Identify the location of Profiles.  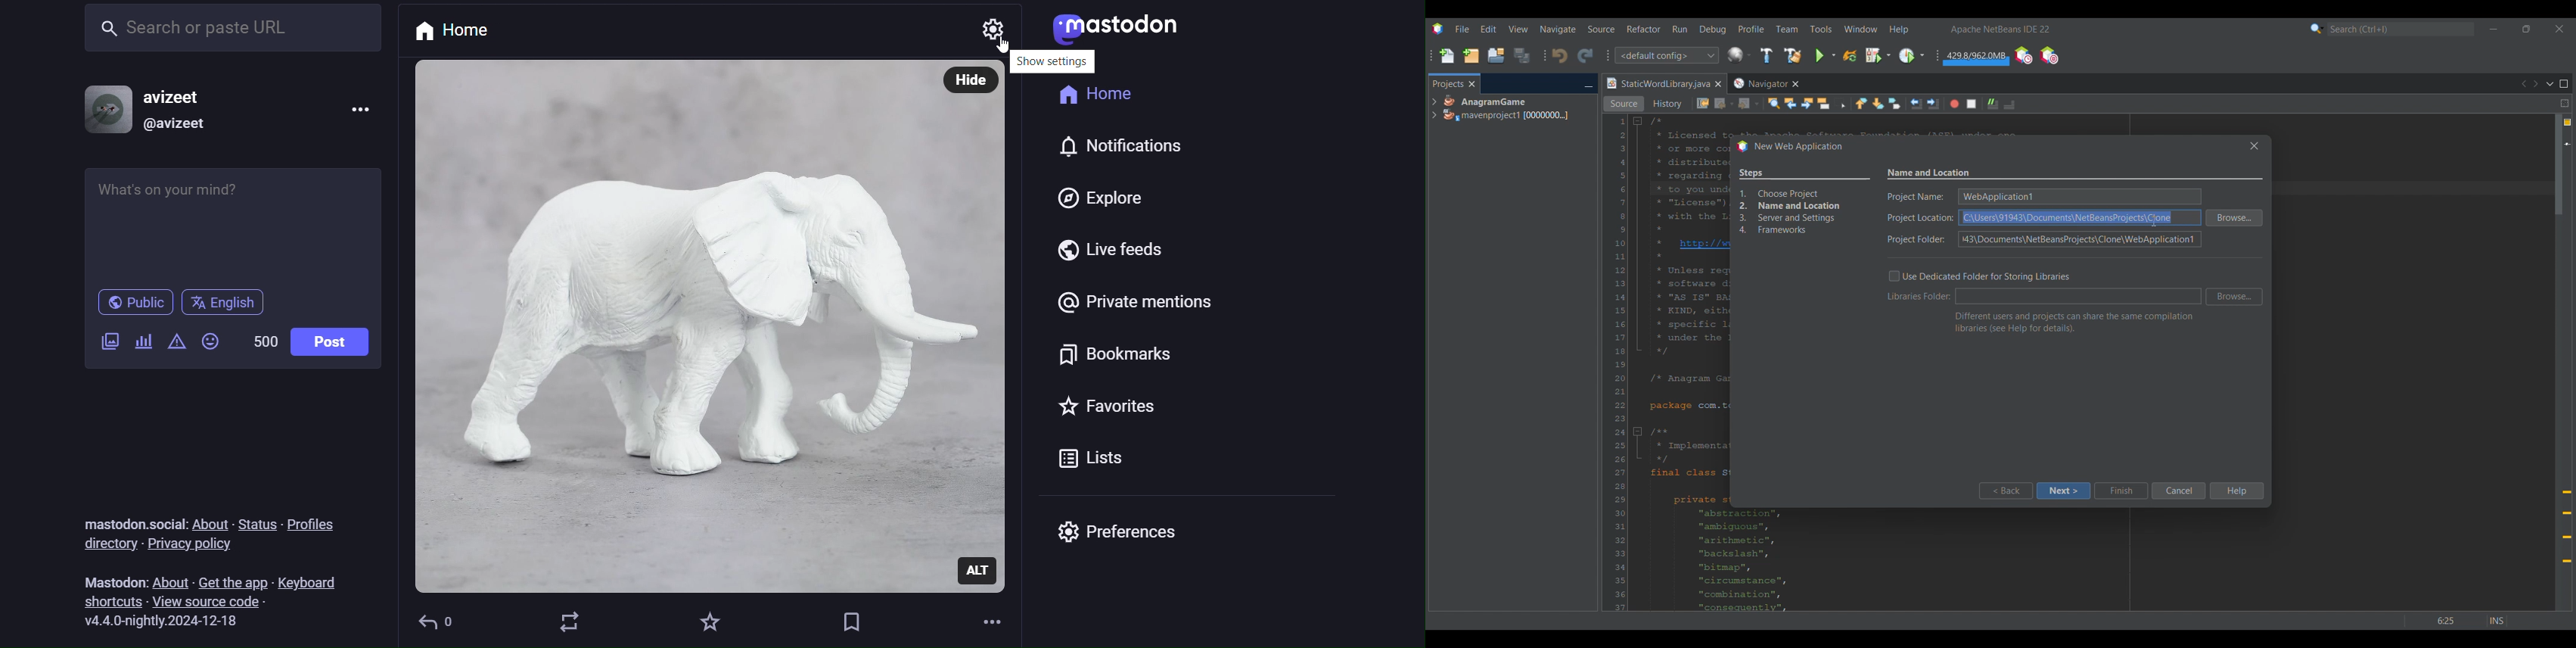
(312, 525).